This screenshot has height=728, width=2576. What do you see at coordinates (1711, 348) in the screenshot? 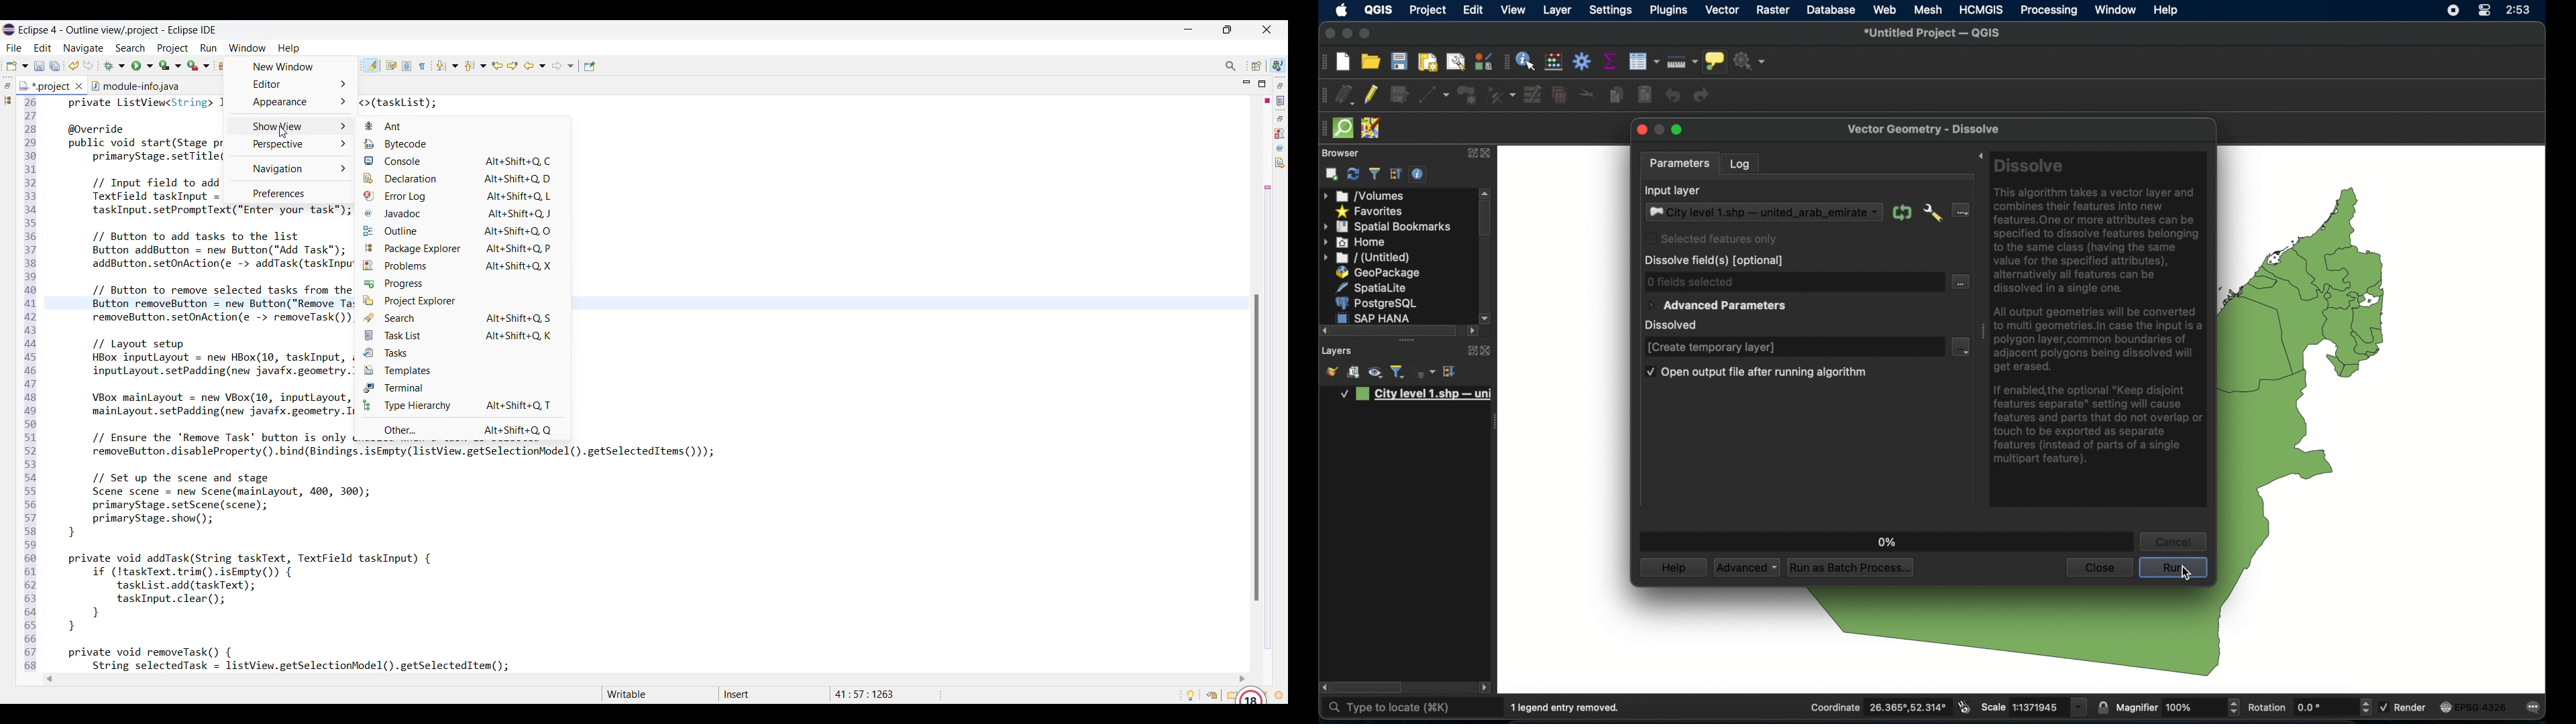
I see `[createtemporary layer]` at bounding box center [1711, 348].